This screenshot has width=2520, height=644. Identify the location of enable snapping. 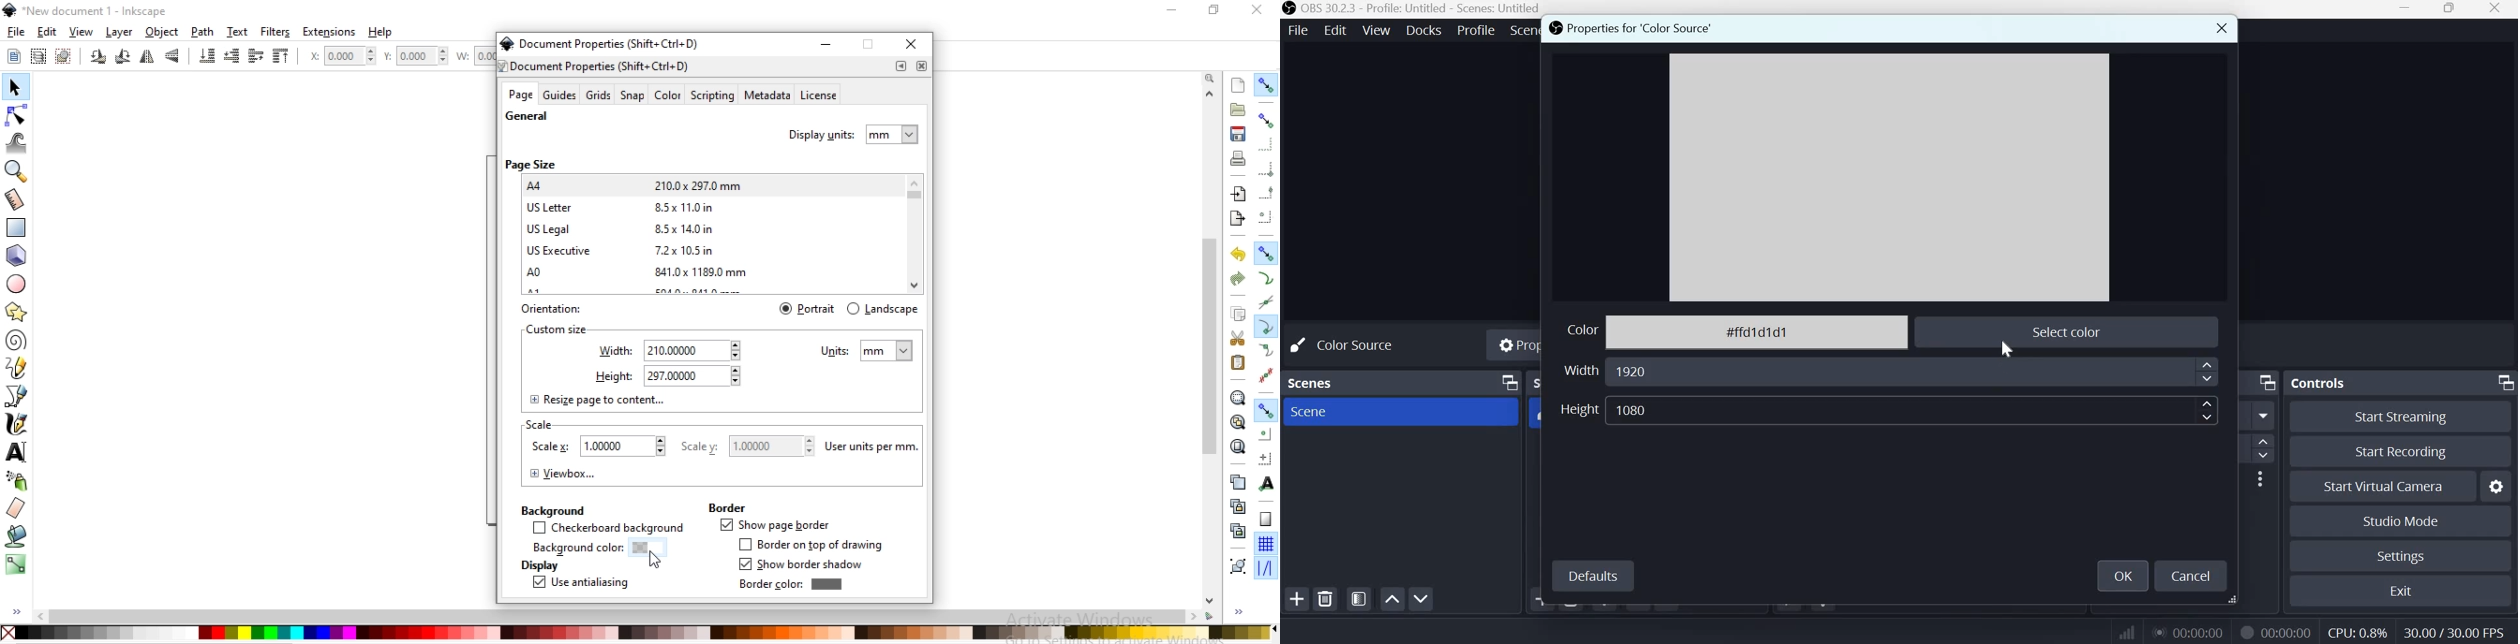
(1265, 85).